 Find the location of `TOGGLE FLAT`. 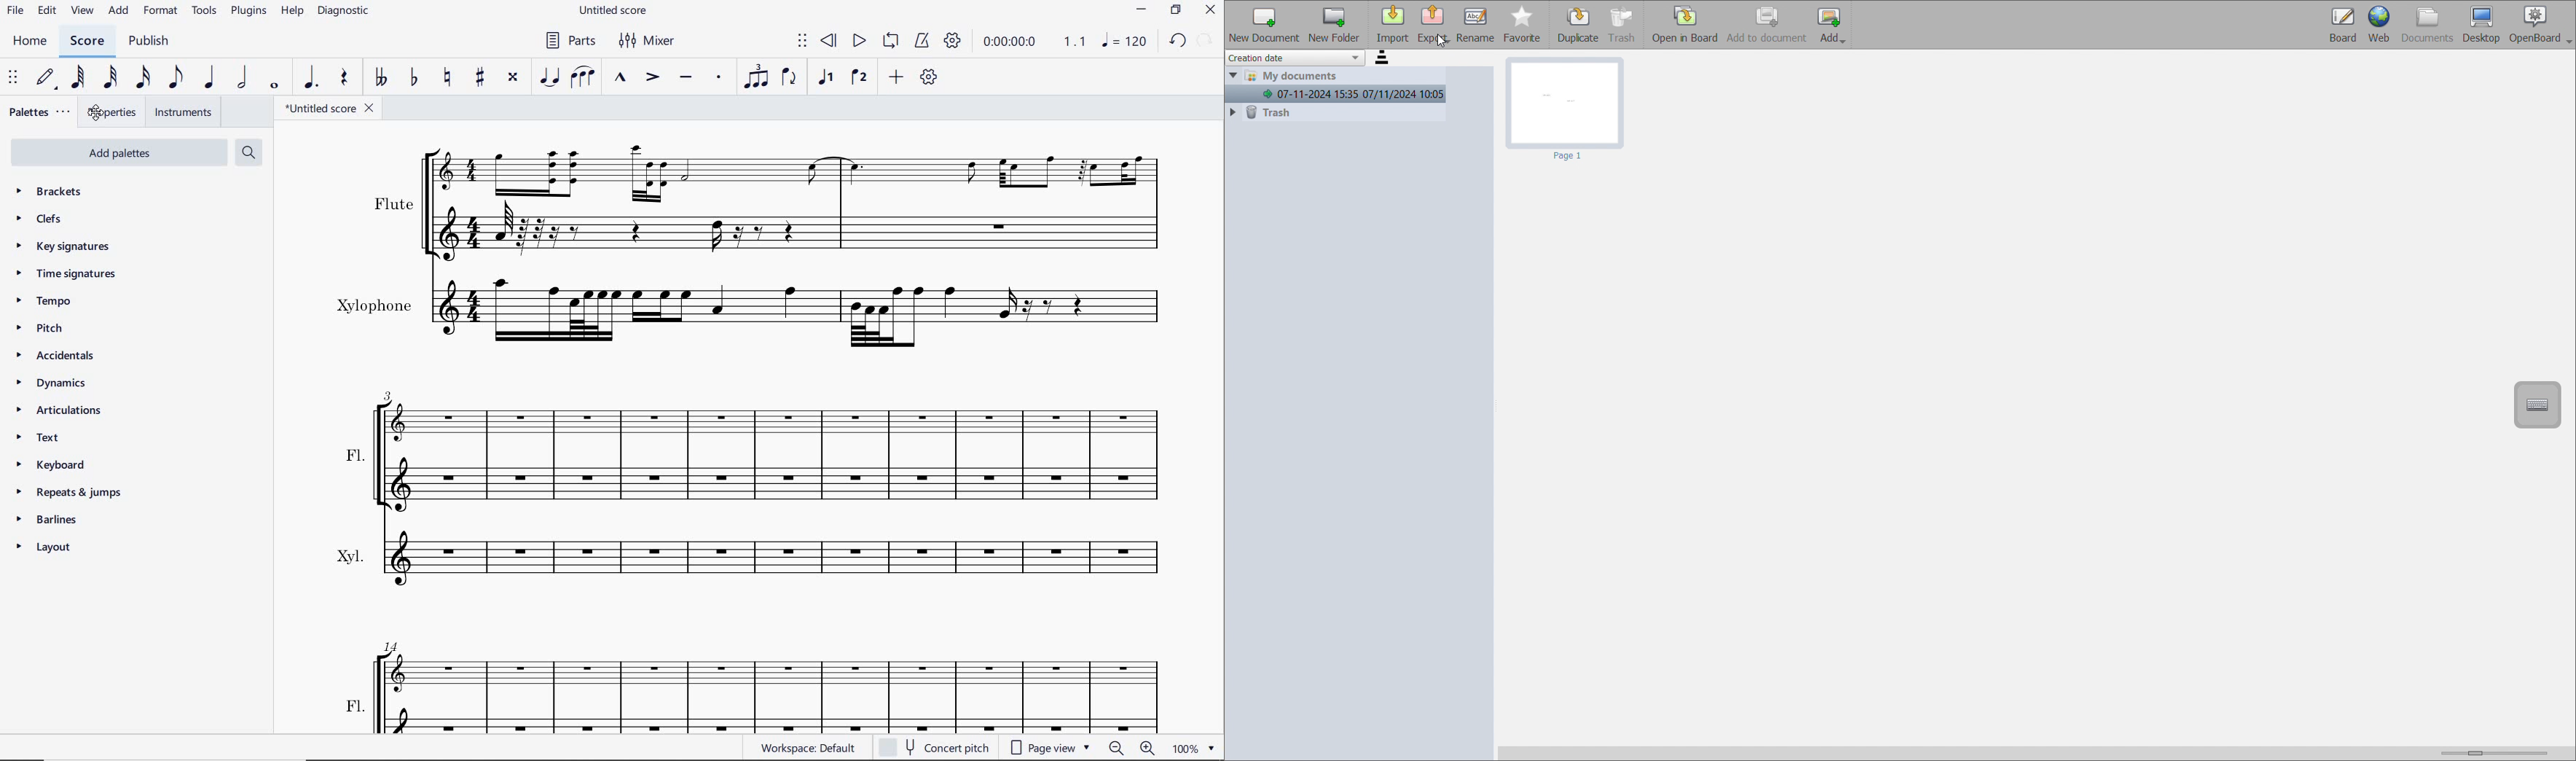

TOGGLE FLAT is located at coordinates (415, 78).